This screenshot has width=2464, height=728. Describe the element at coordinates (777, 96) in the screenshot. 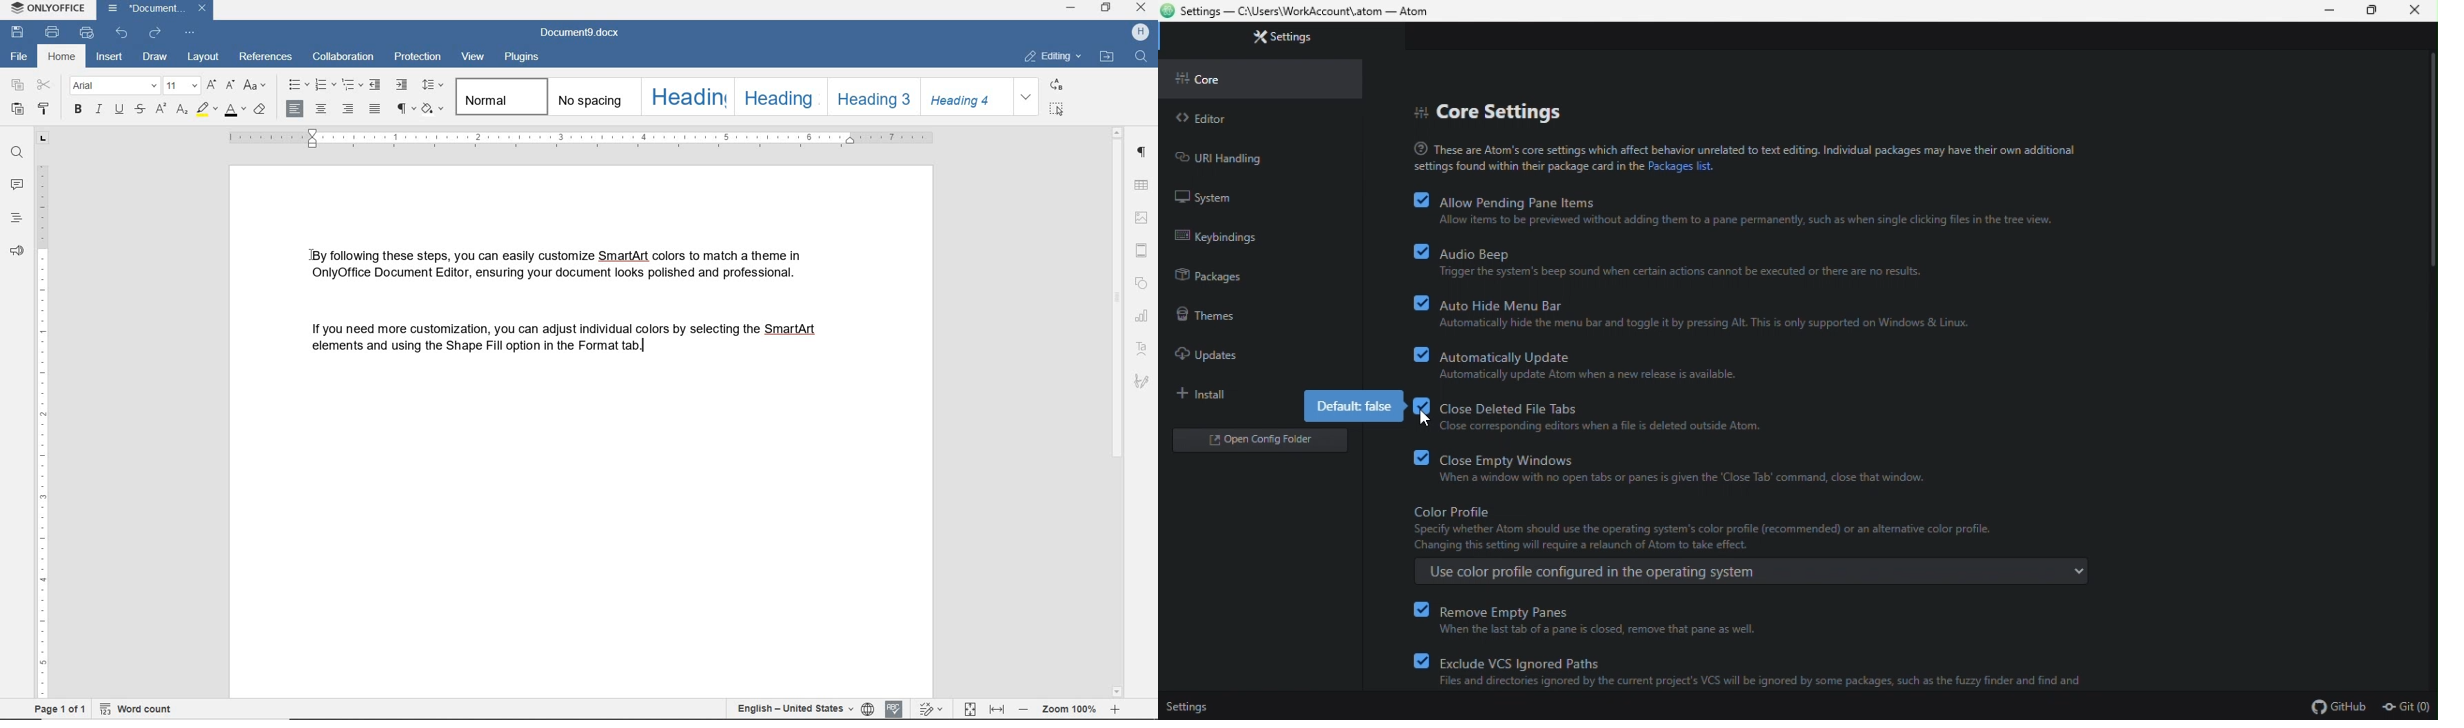

I see `heading 2` at that location.